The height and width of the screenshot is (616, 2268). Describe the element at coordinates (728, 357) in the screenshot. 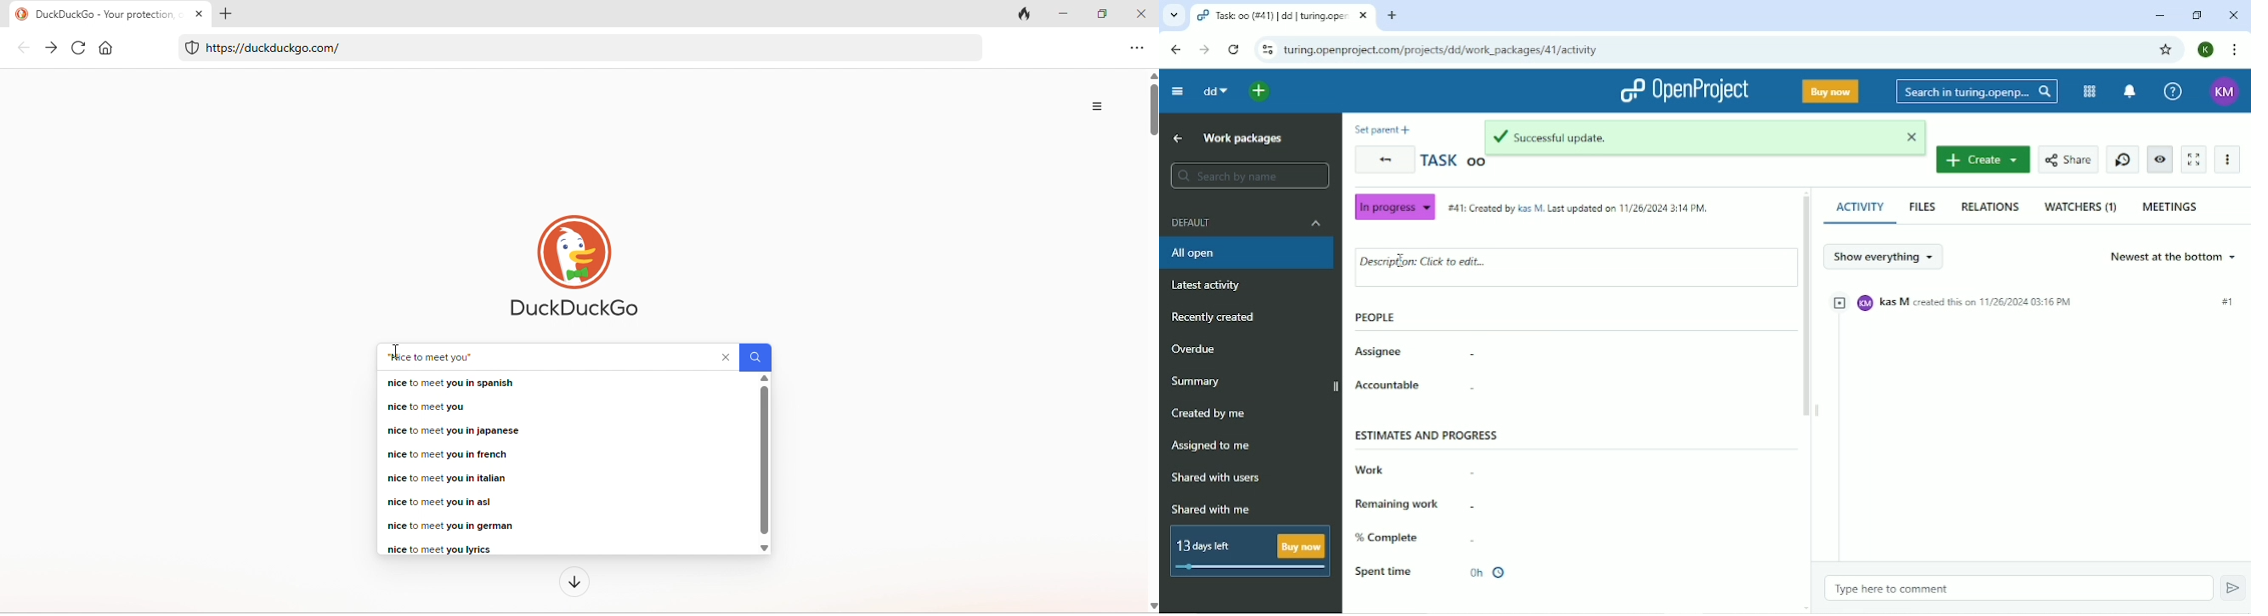

I see `close` at that location.